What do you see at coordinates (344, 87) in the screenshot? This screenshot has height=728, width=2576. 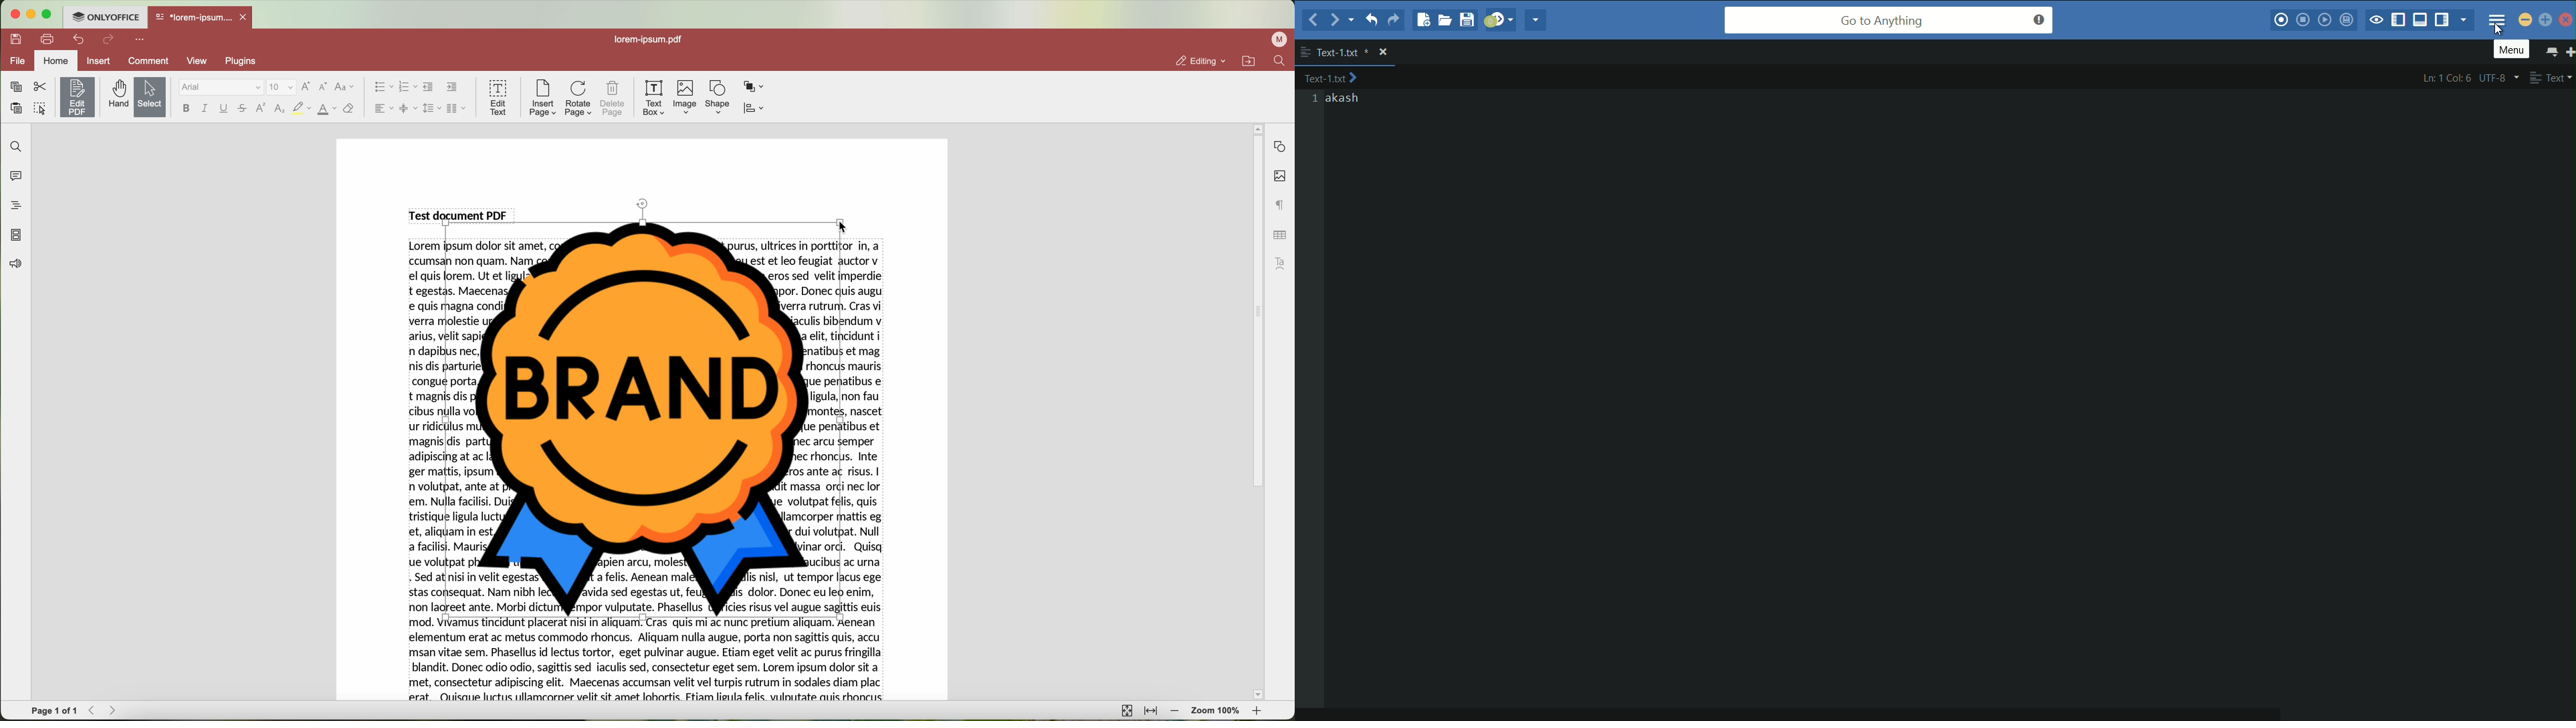 I see `change case` at bounding box center [344, 87].